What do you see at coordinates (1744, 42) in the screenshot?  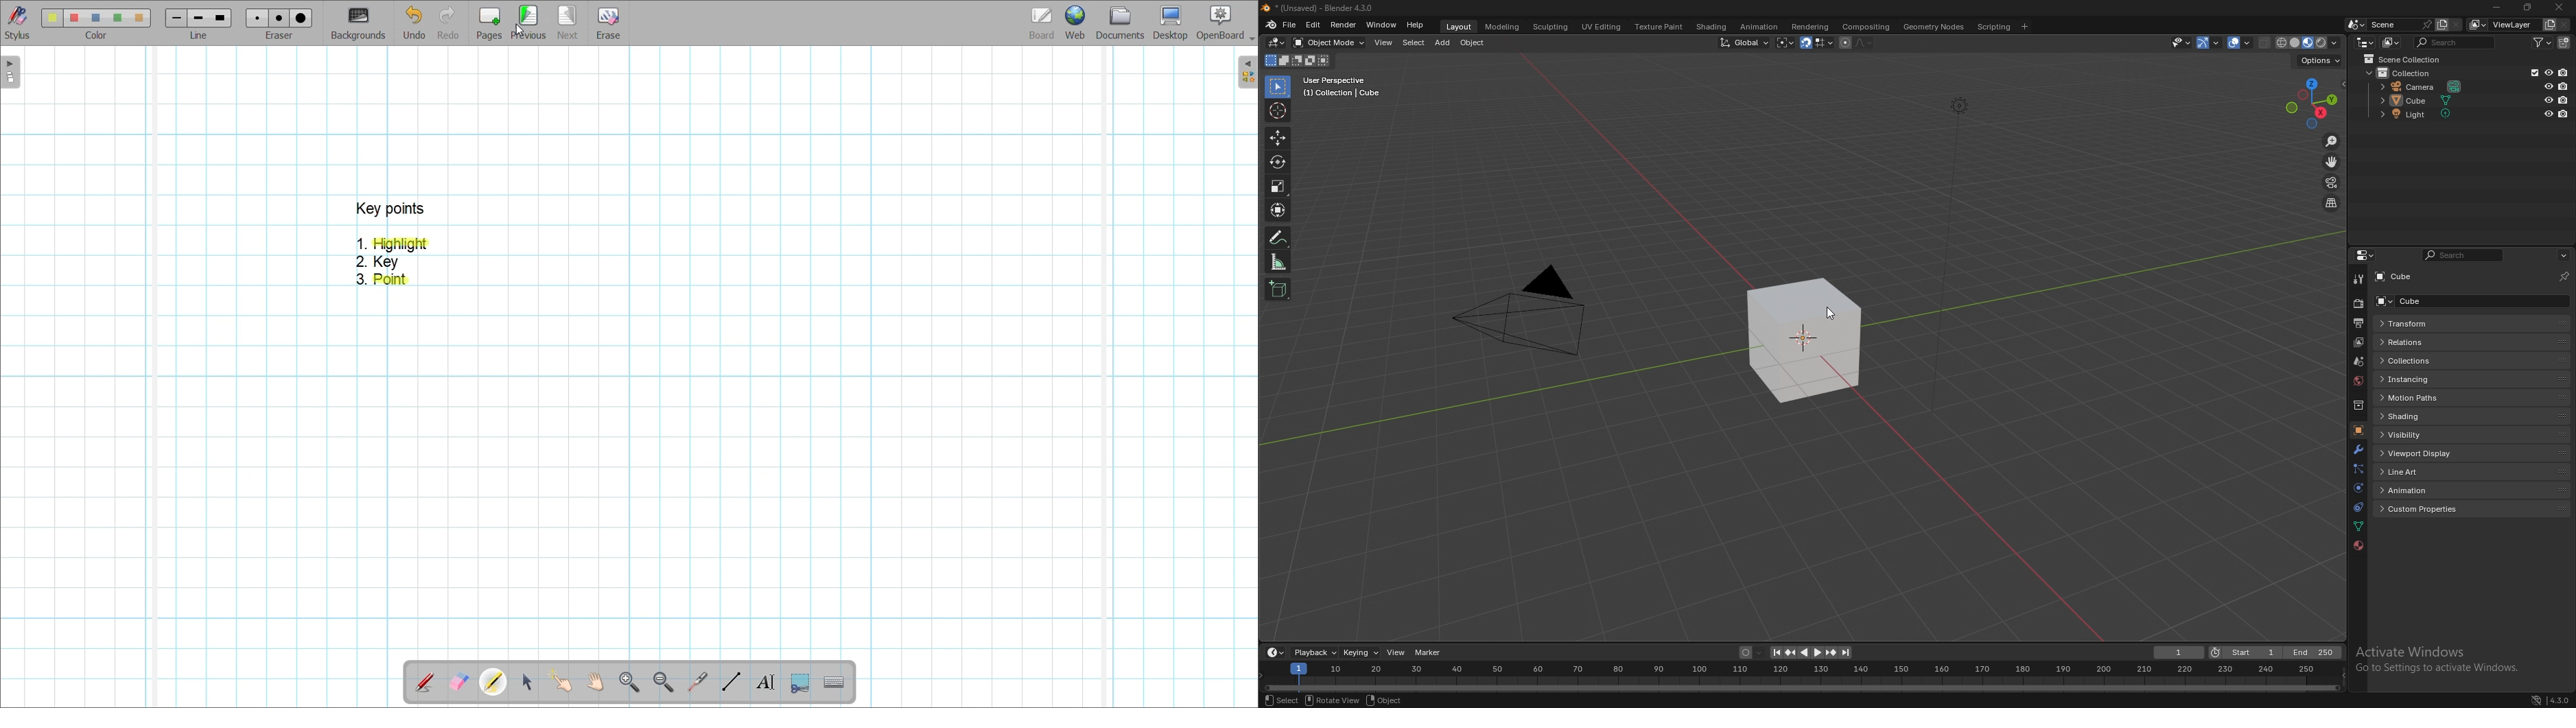 I see `transform orientation` at bounding box center [1744, 42].